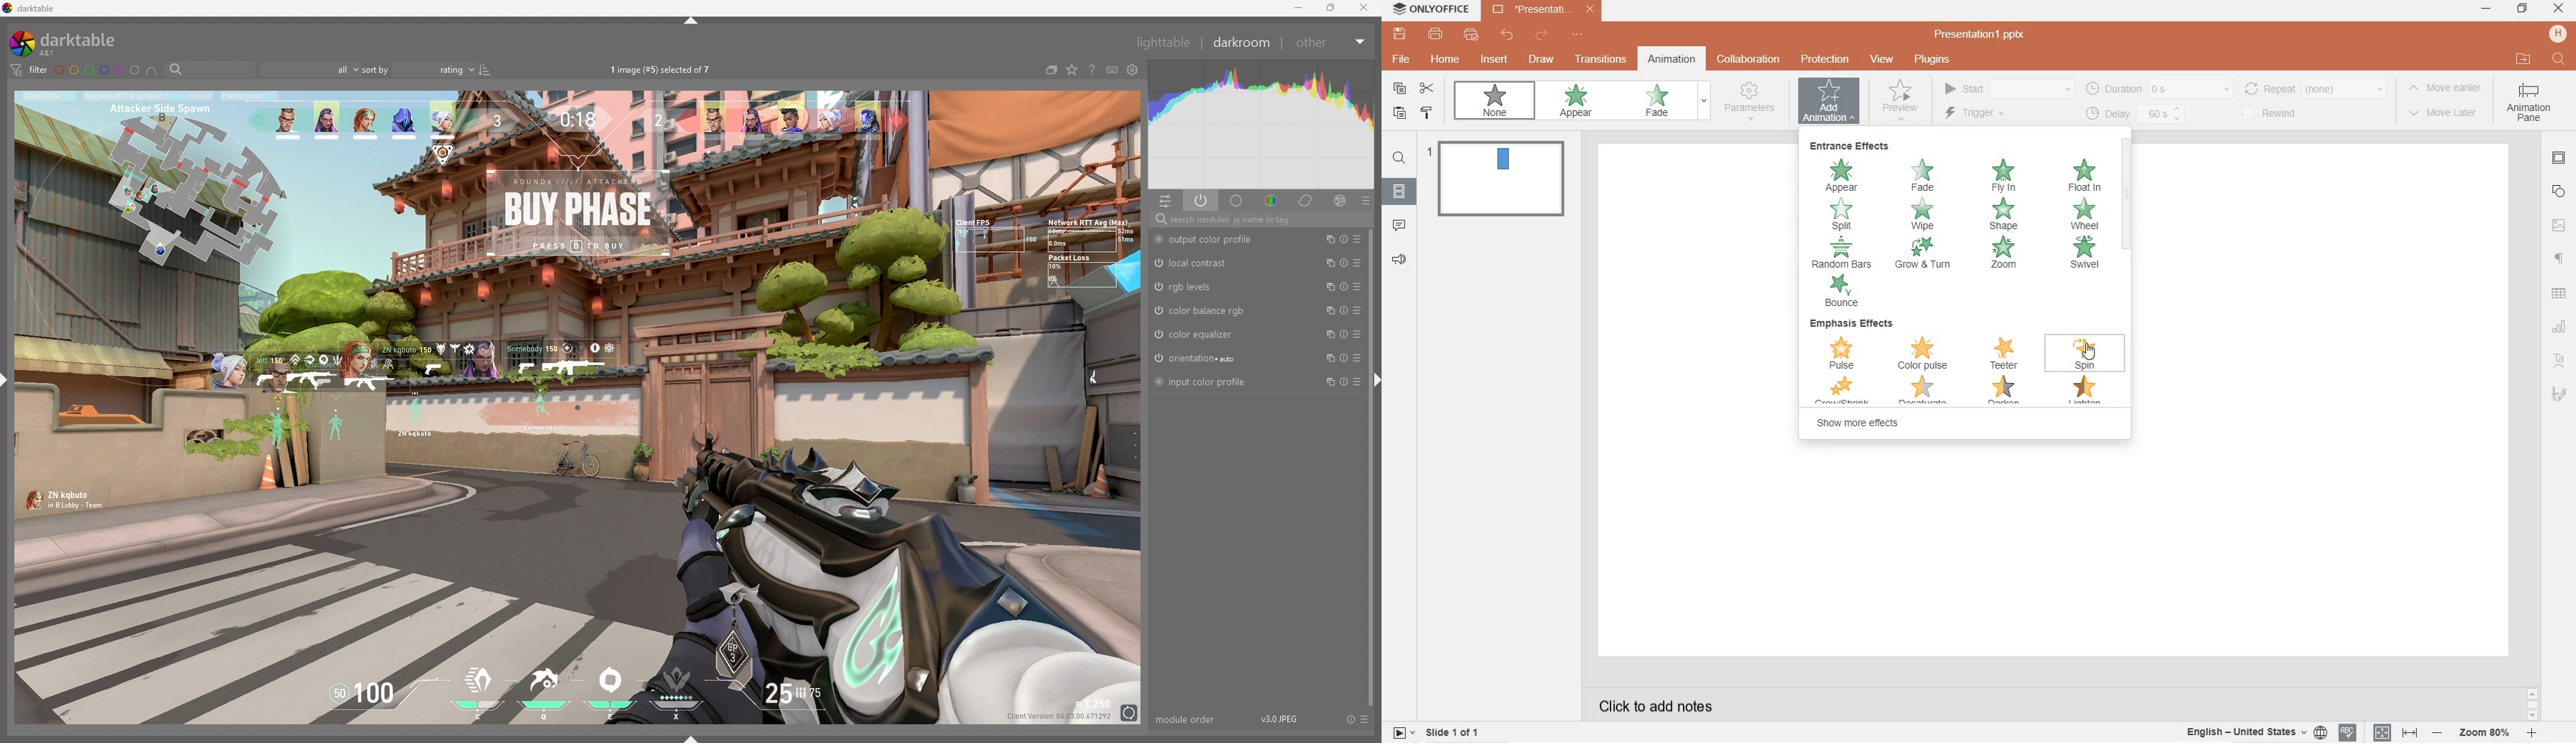  I want to click on multiple instances action, so click(1326, 382).